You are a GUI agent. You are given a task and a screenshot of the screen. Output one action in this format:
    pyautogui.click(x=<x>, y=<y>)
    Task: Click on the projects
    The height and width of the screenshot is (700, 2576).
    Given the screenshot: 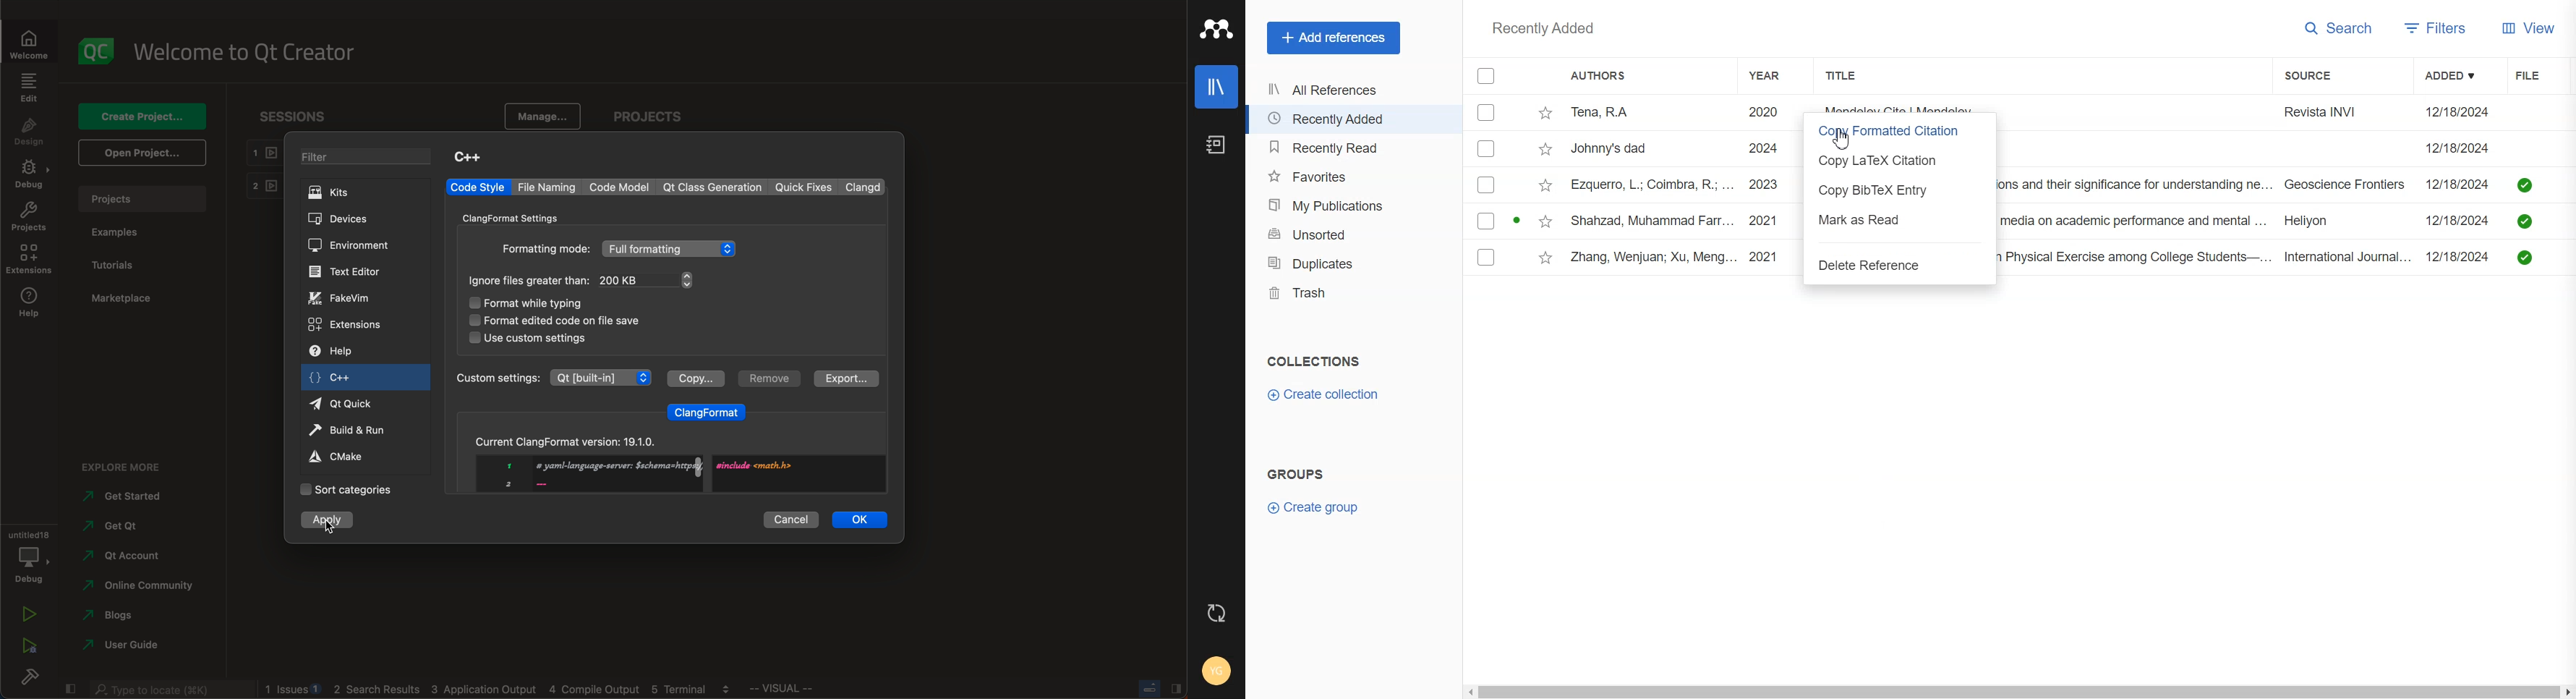 What is the action you would take?
    pyautogui.click(x=653, y=118)
    